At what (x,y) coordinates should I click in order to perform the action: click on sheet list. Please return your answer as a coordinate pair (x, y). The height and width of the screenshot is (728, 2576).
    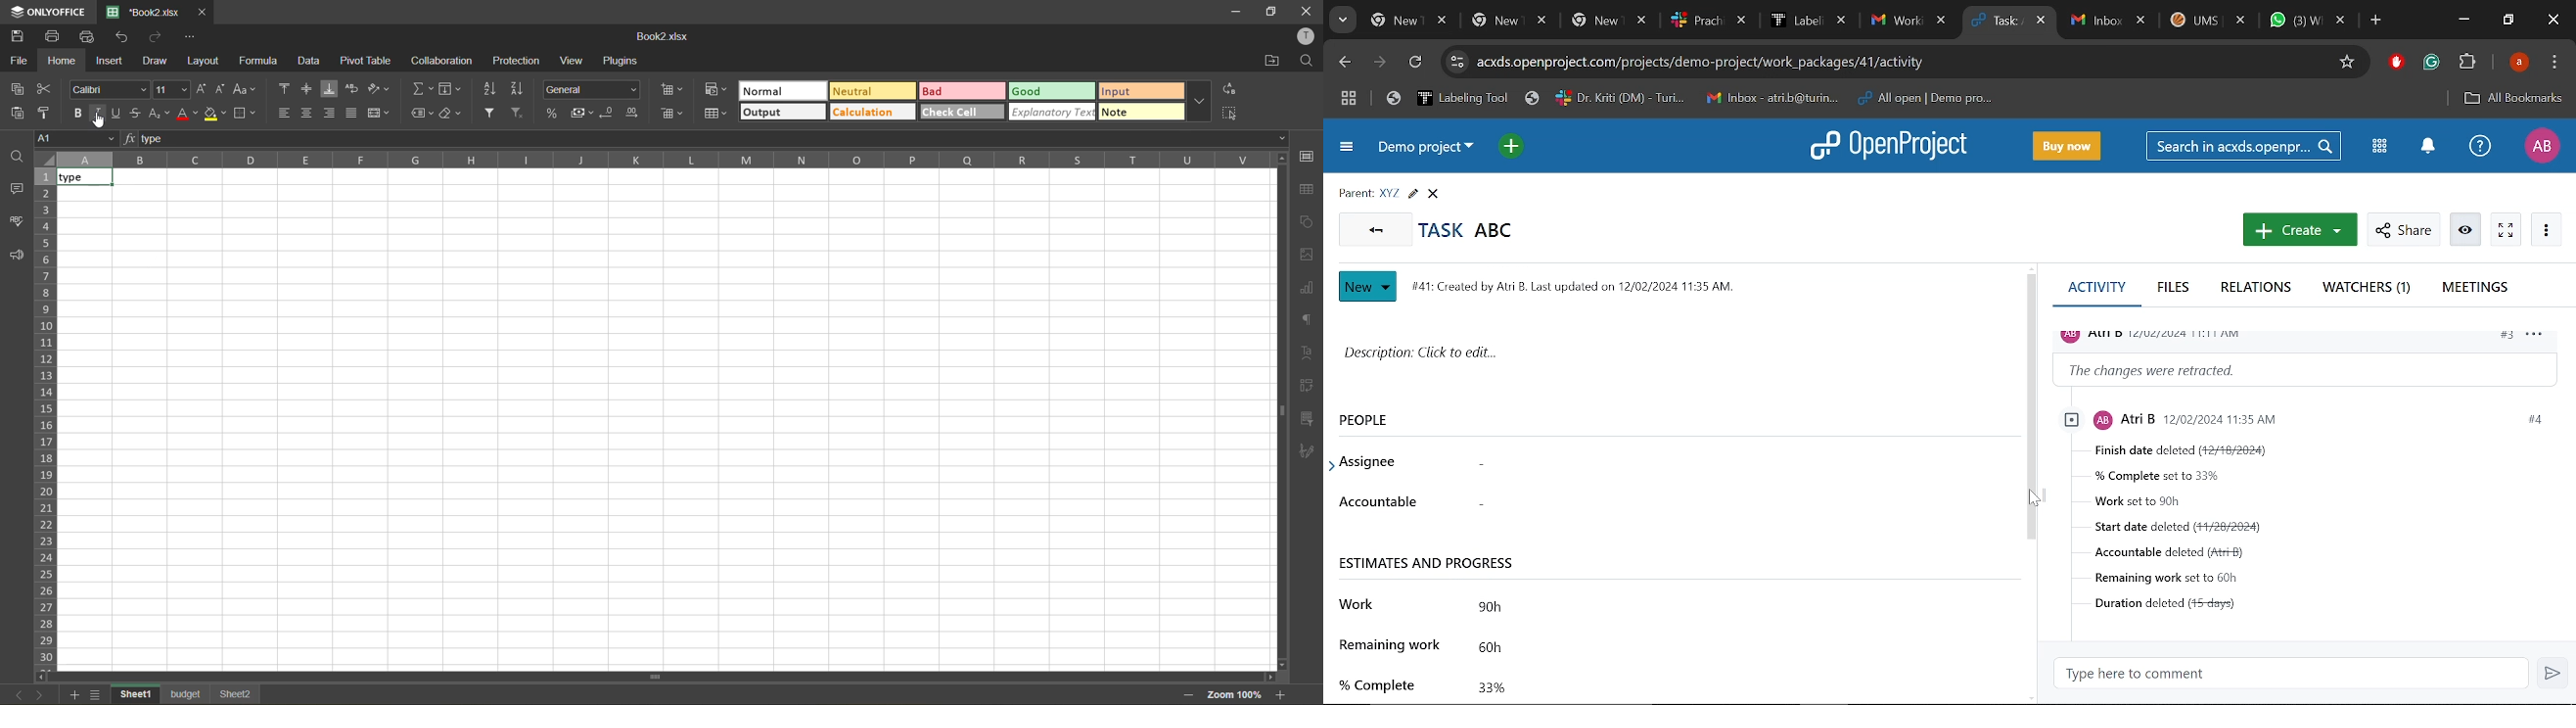
    Looking at the image, I should click on (97, 695).